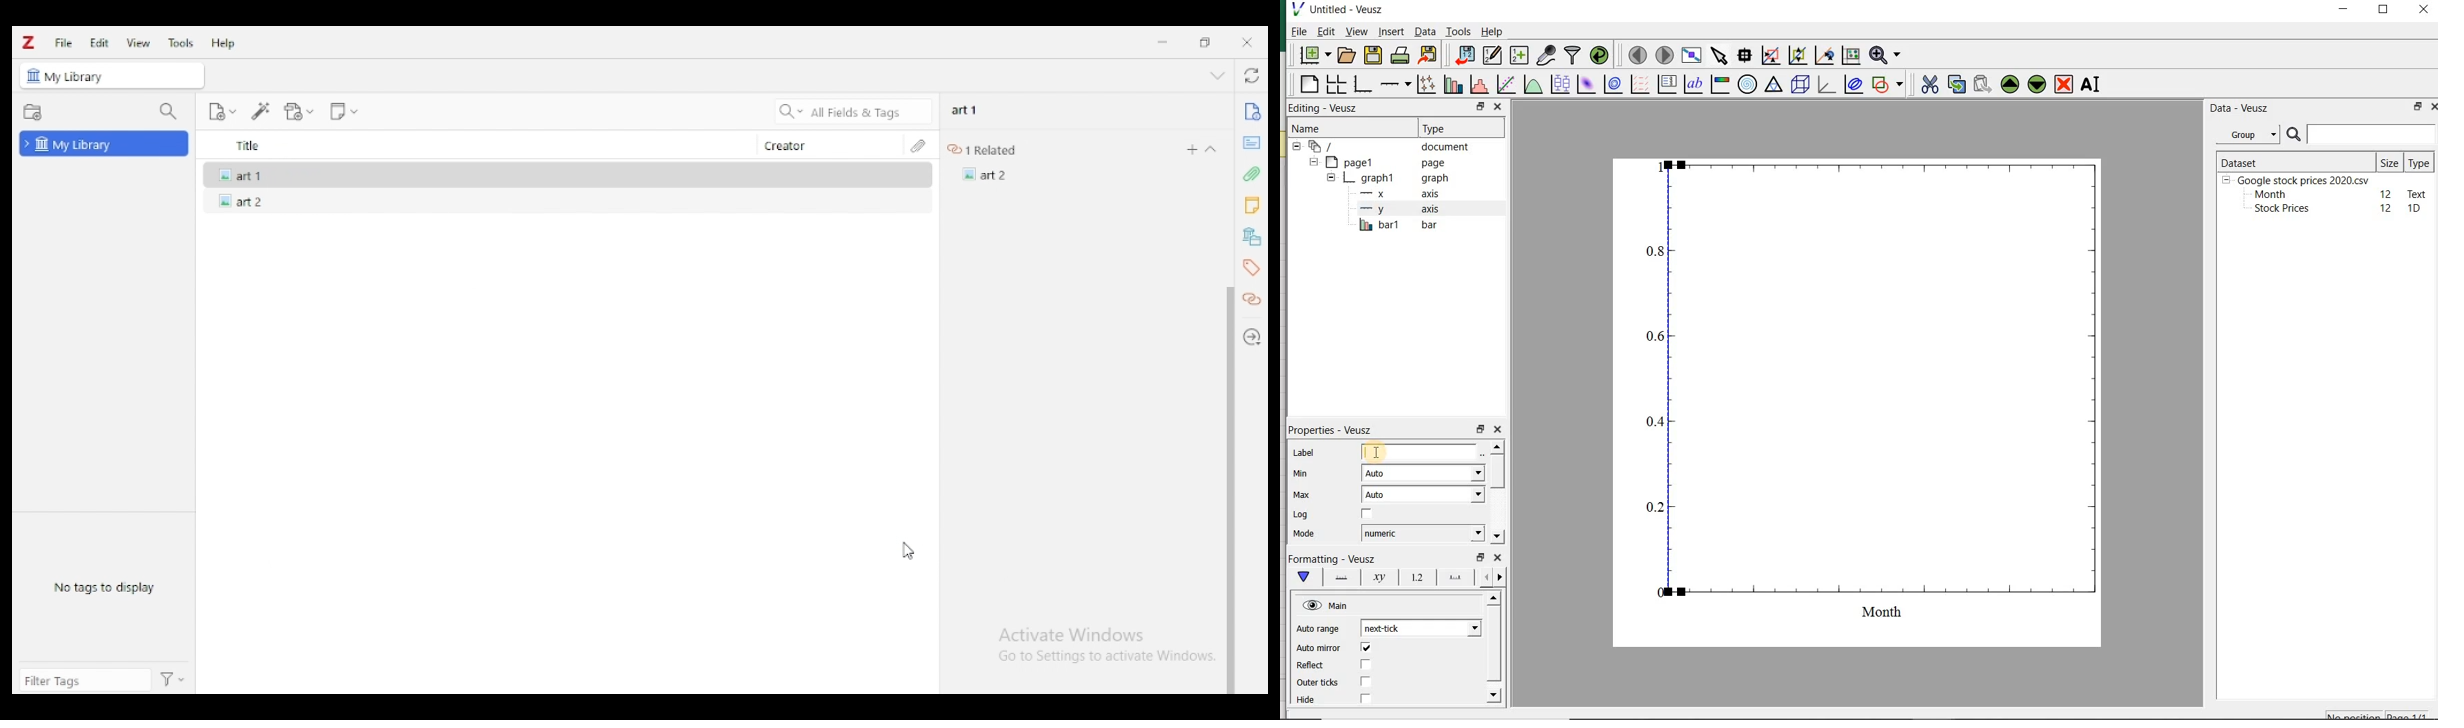  I want to click on DATASET, so click(2295, 160).